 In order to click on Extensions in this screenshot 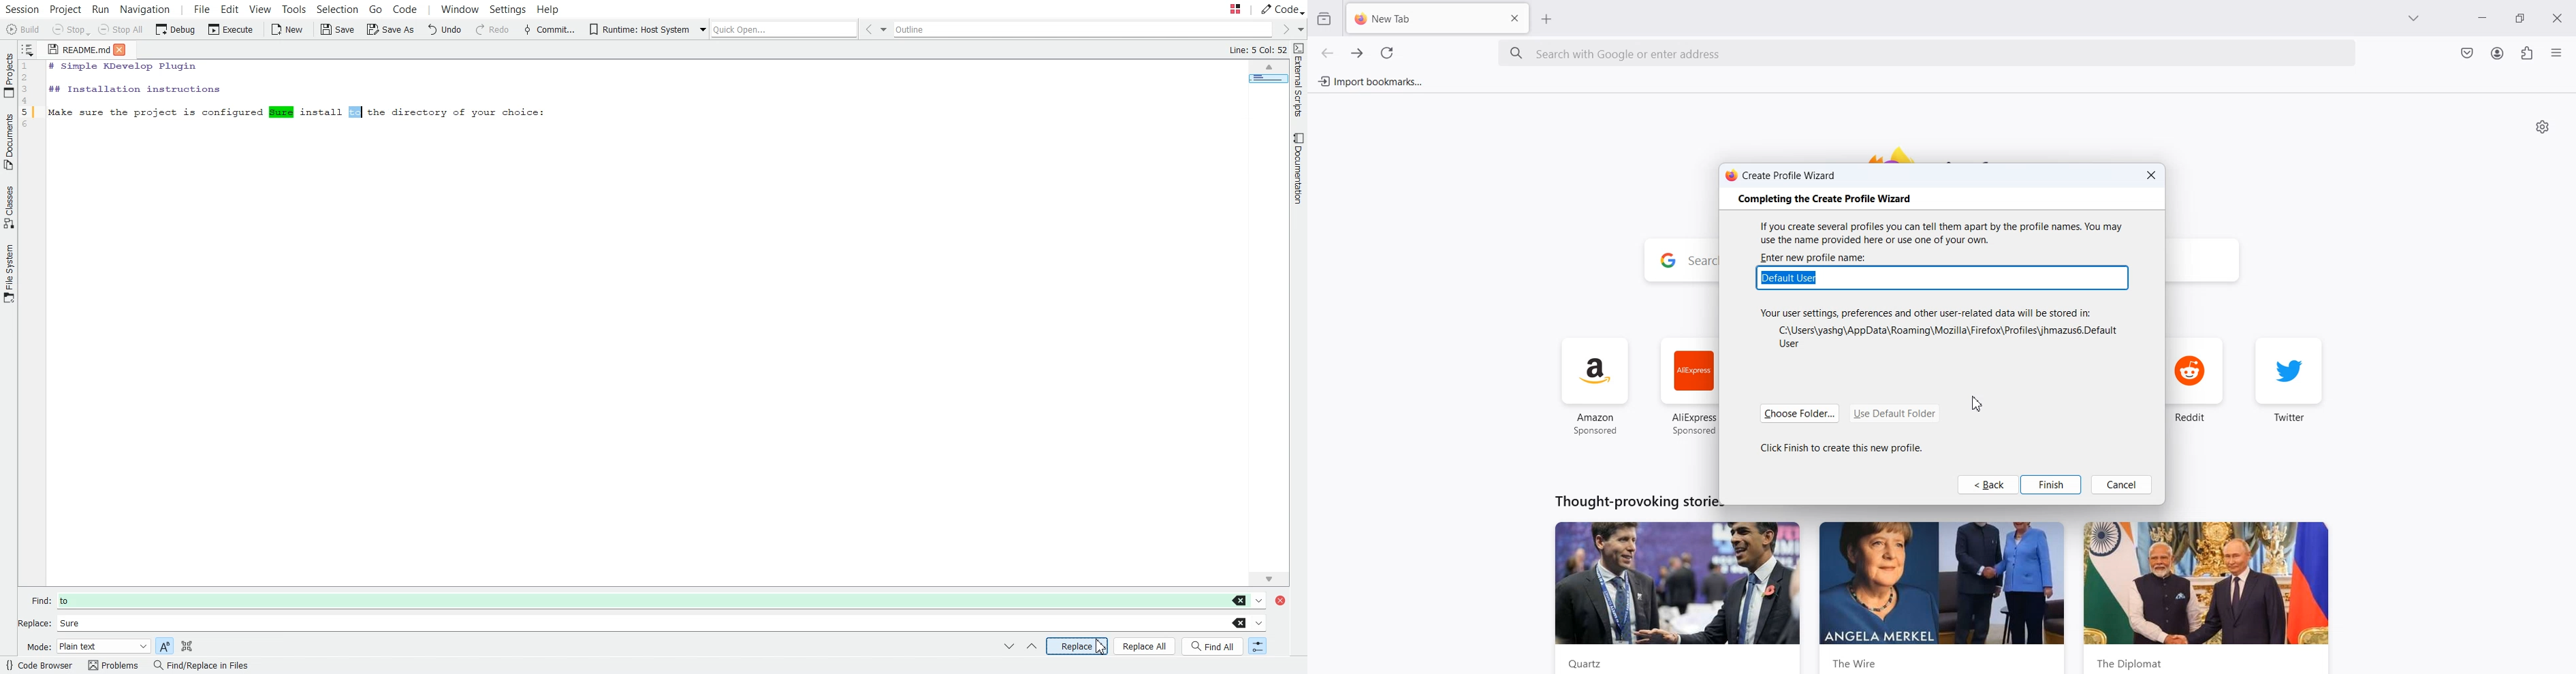, I will do `click(2527, 54)`.